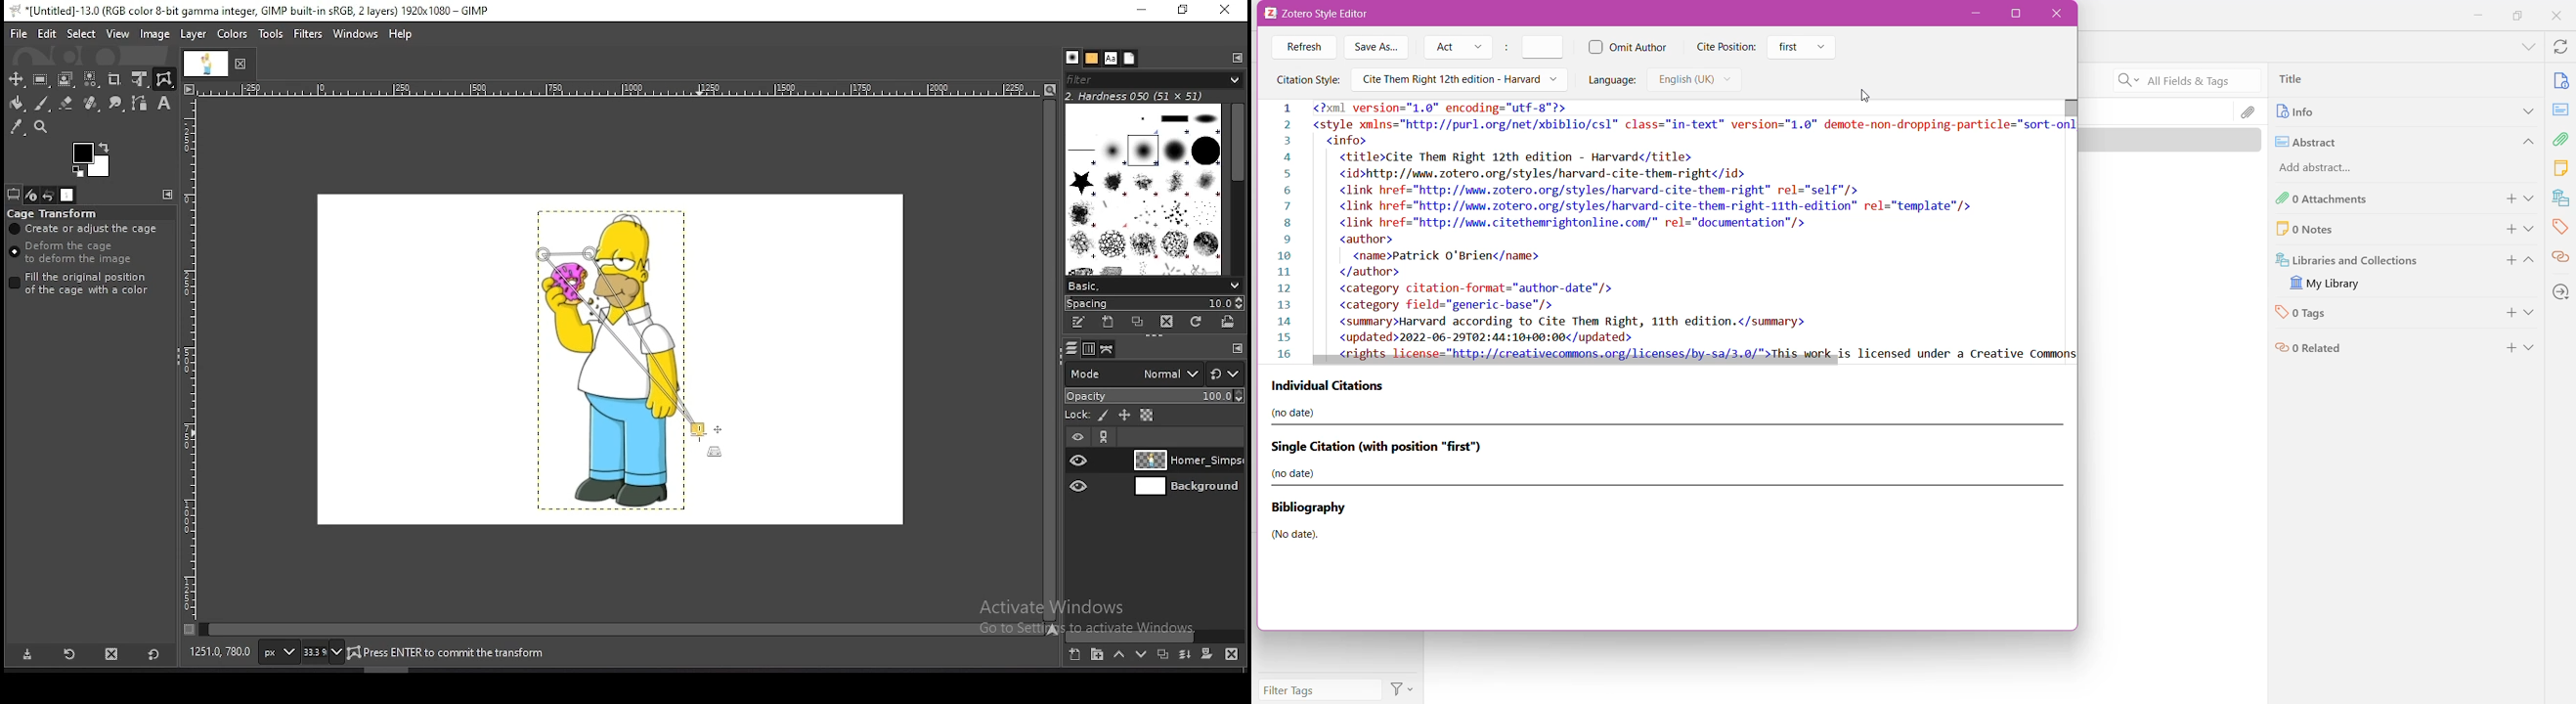  Describe the element at coordinates (164, 79) in the screenshot. I see `cage transform` at that location.